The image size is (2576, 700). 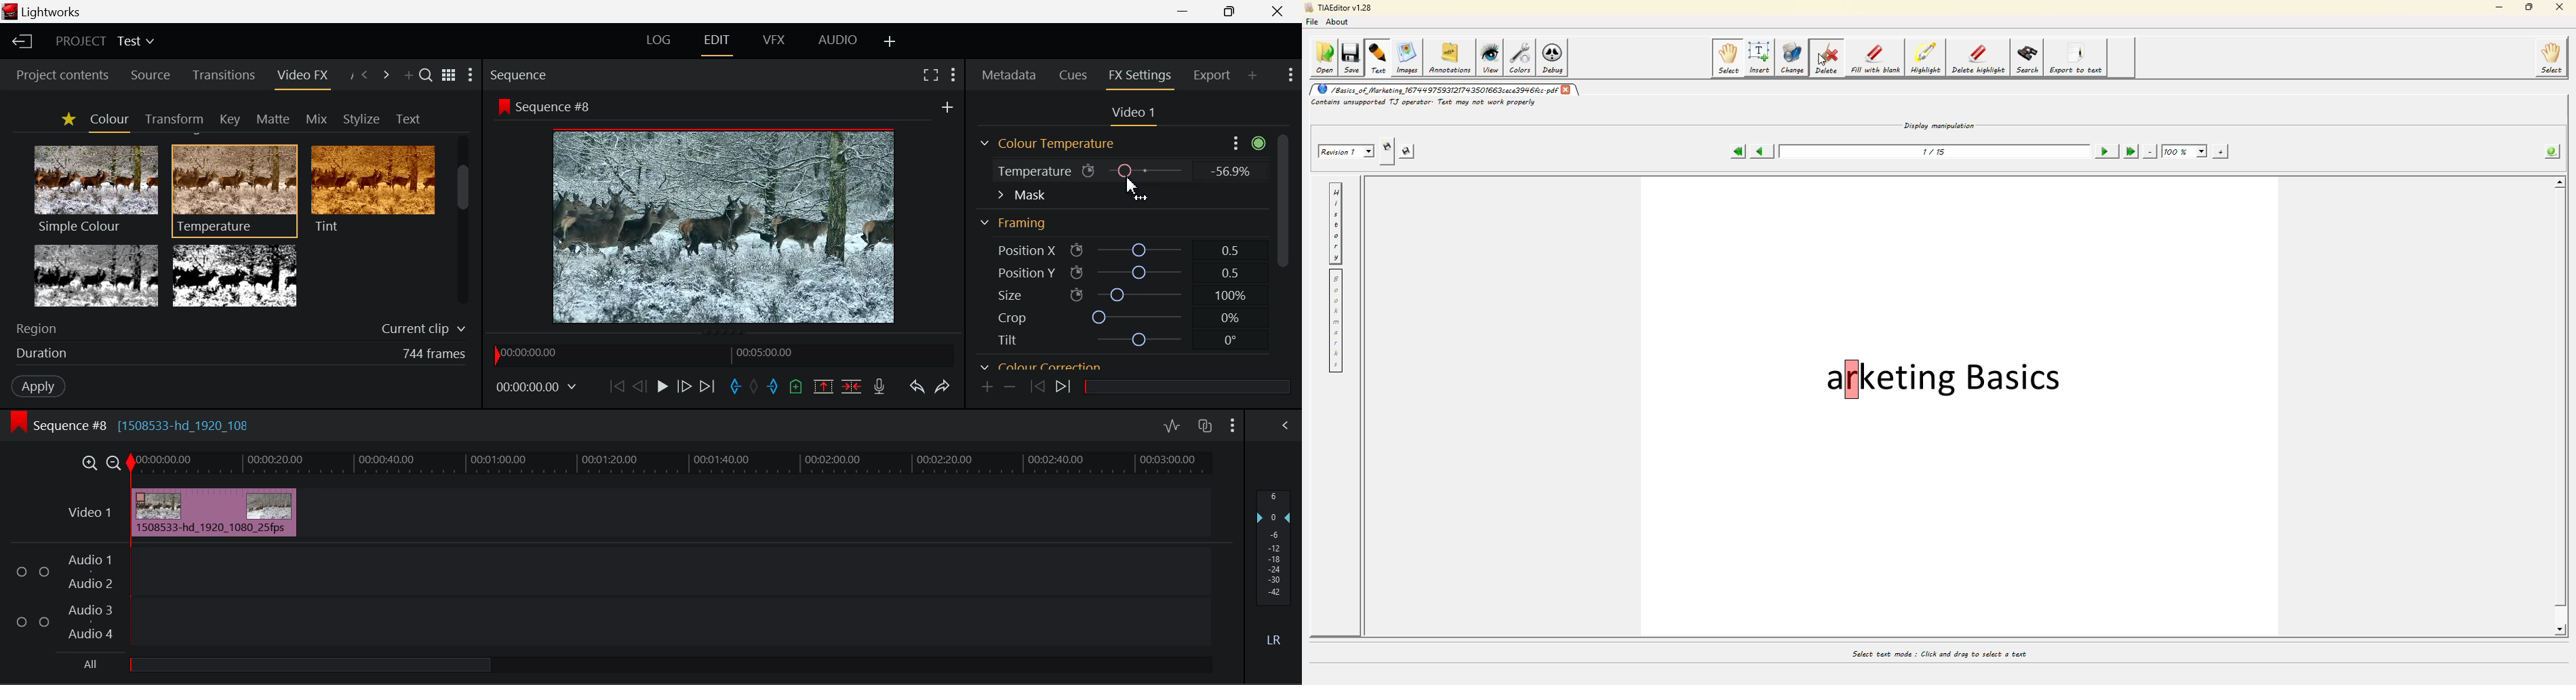 I want to click on Checkbox, so click(x=43, y=621).